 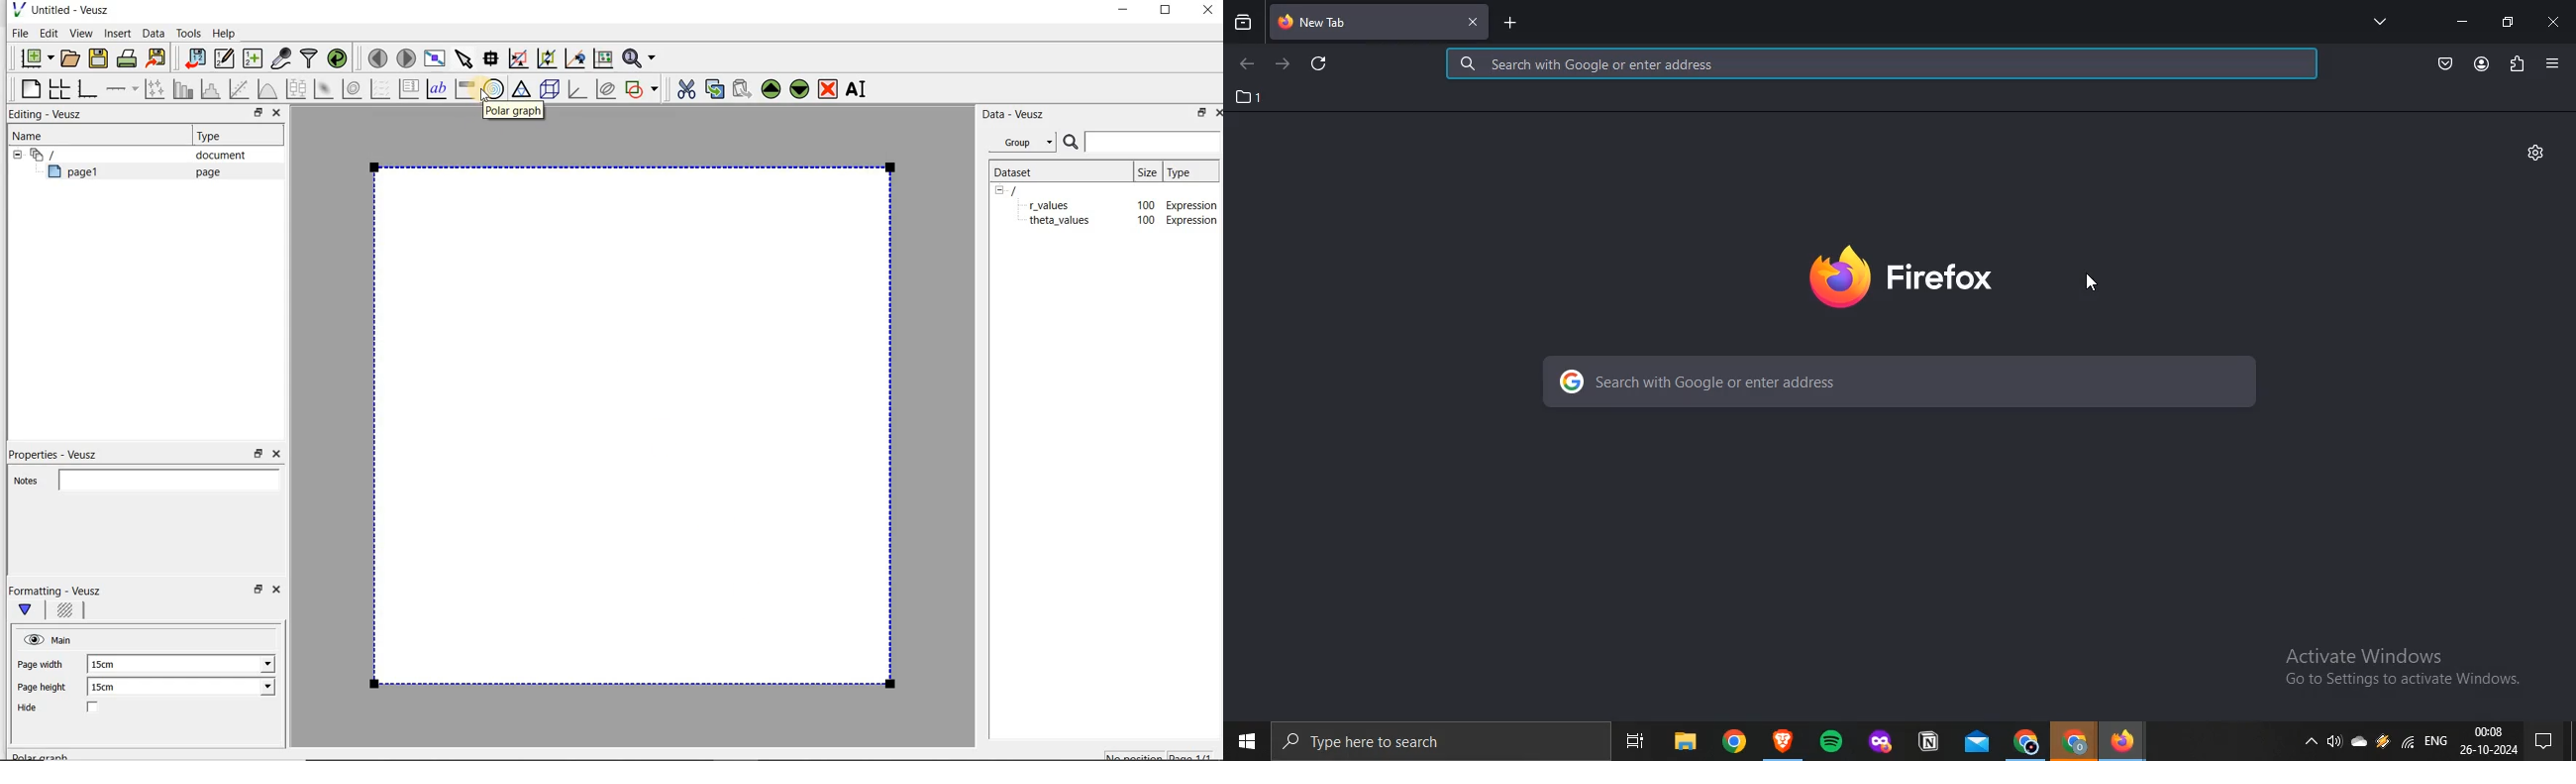 What do you see at coordinates (2552, 740) in the screenshot?
I see `pc settings menu` at bounding box center [2552, 740].